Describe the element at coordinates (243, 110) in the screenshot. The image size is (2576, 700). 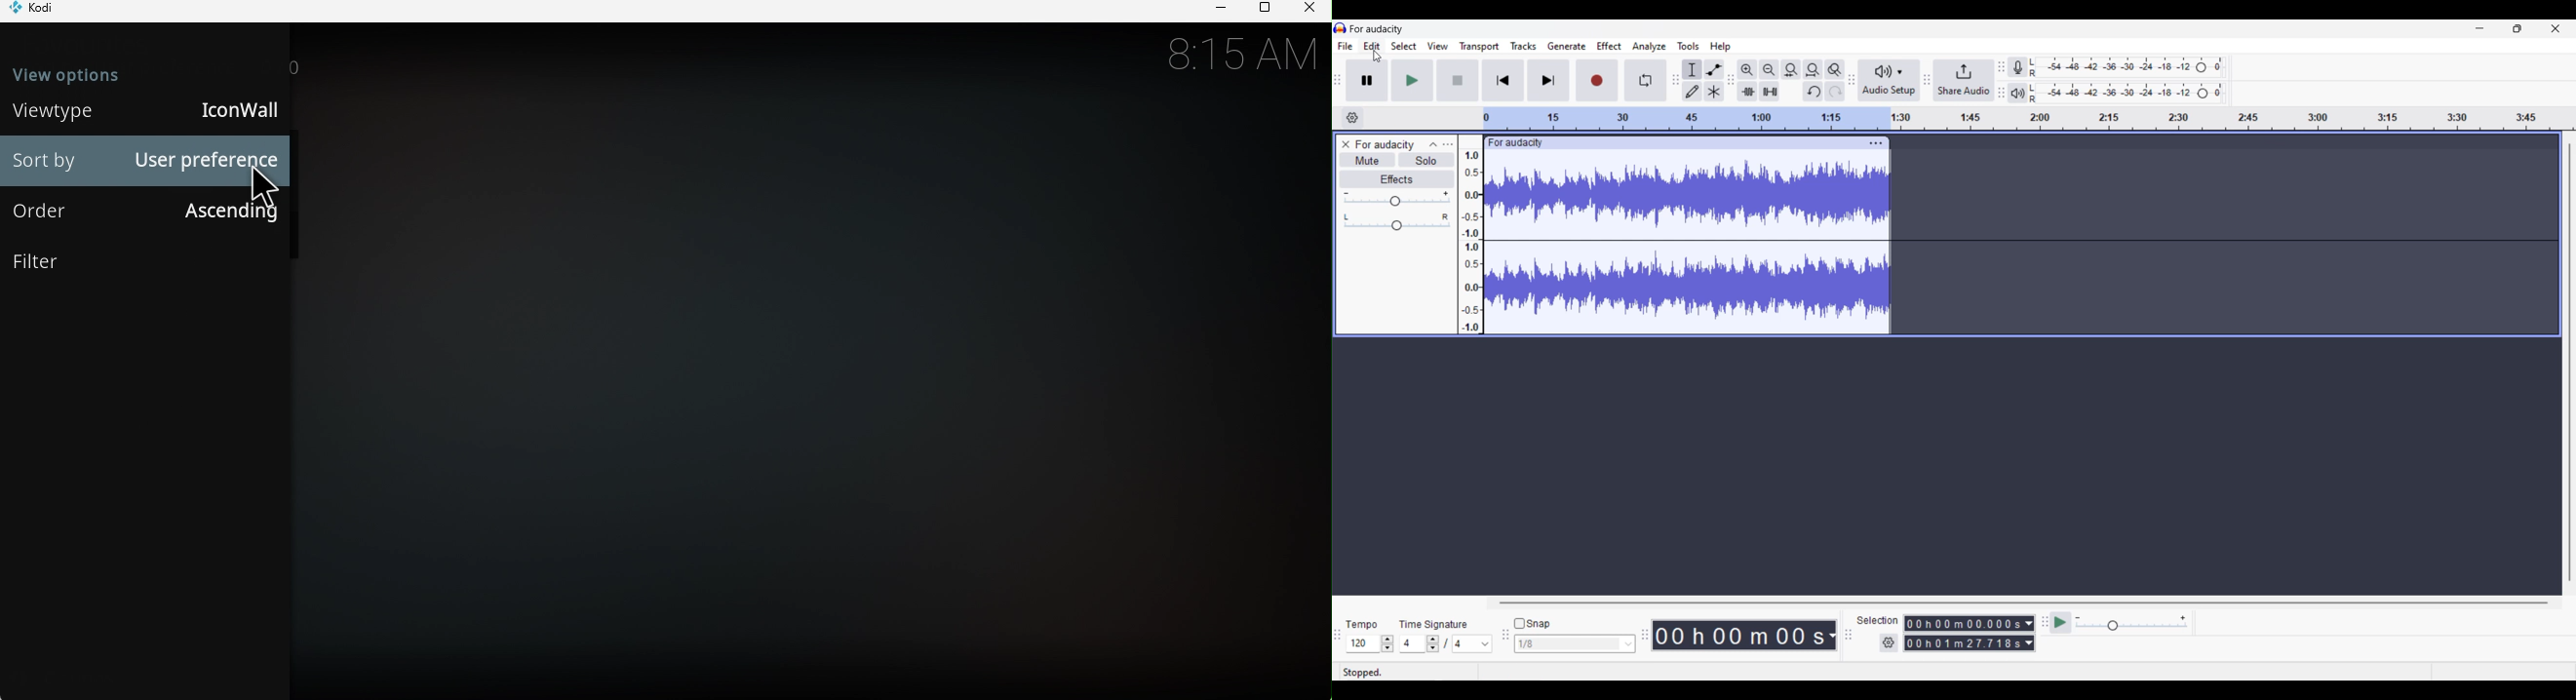
I see `IconWall` at that location.